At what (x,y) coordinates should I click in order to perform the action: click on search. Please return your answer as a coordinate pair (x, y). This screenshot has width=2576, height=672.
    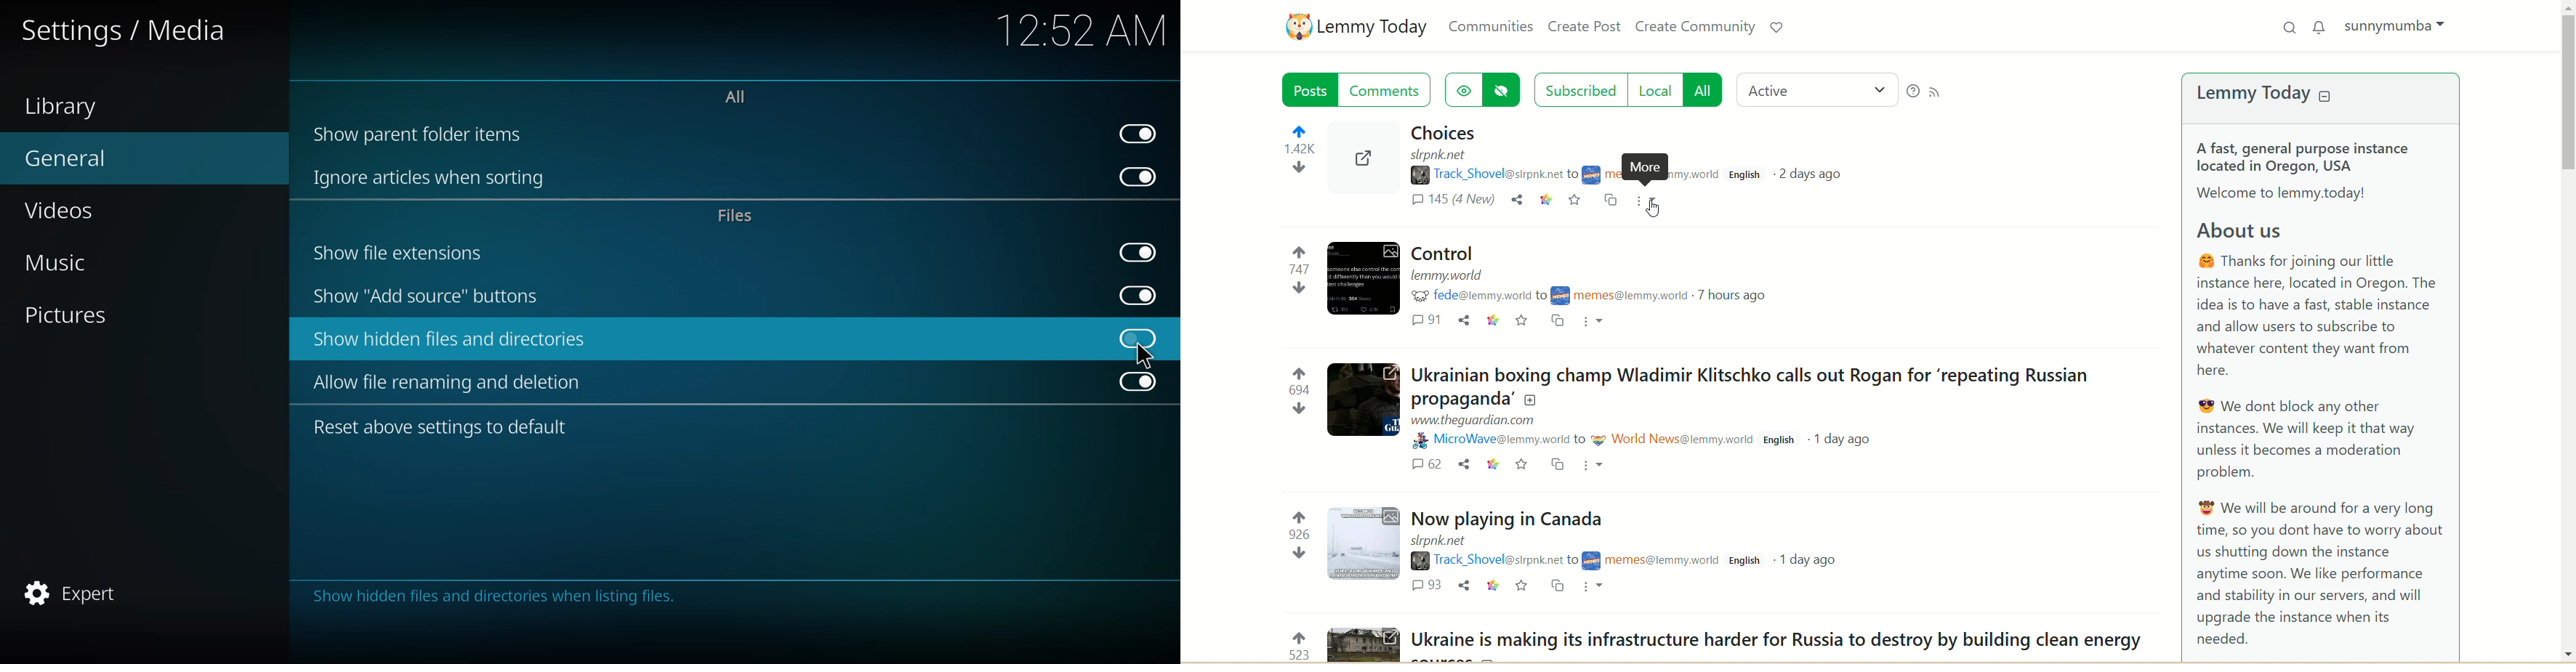
    Looking at the image, I should click on (2289, 28).